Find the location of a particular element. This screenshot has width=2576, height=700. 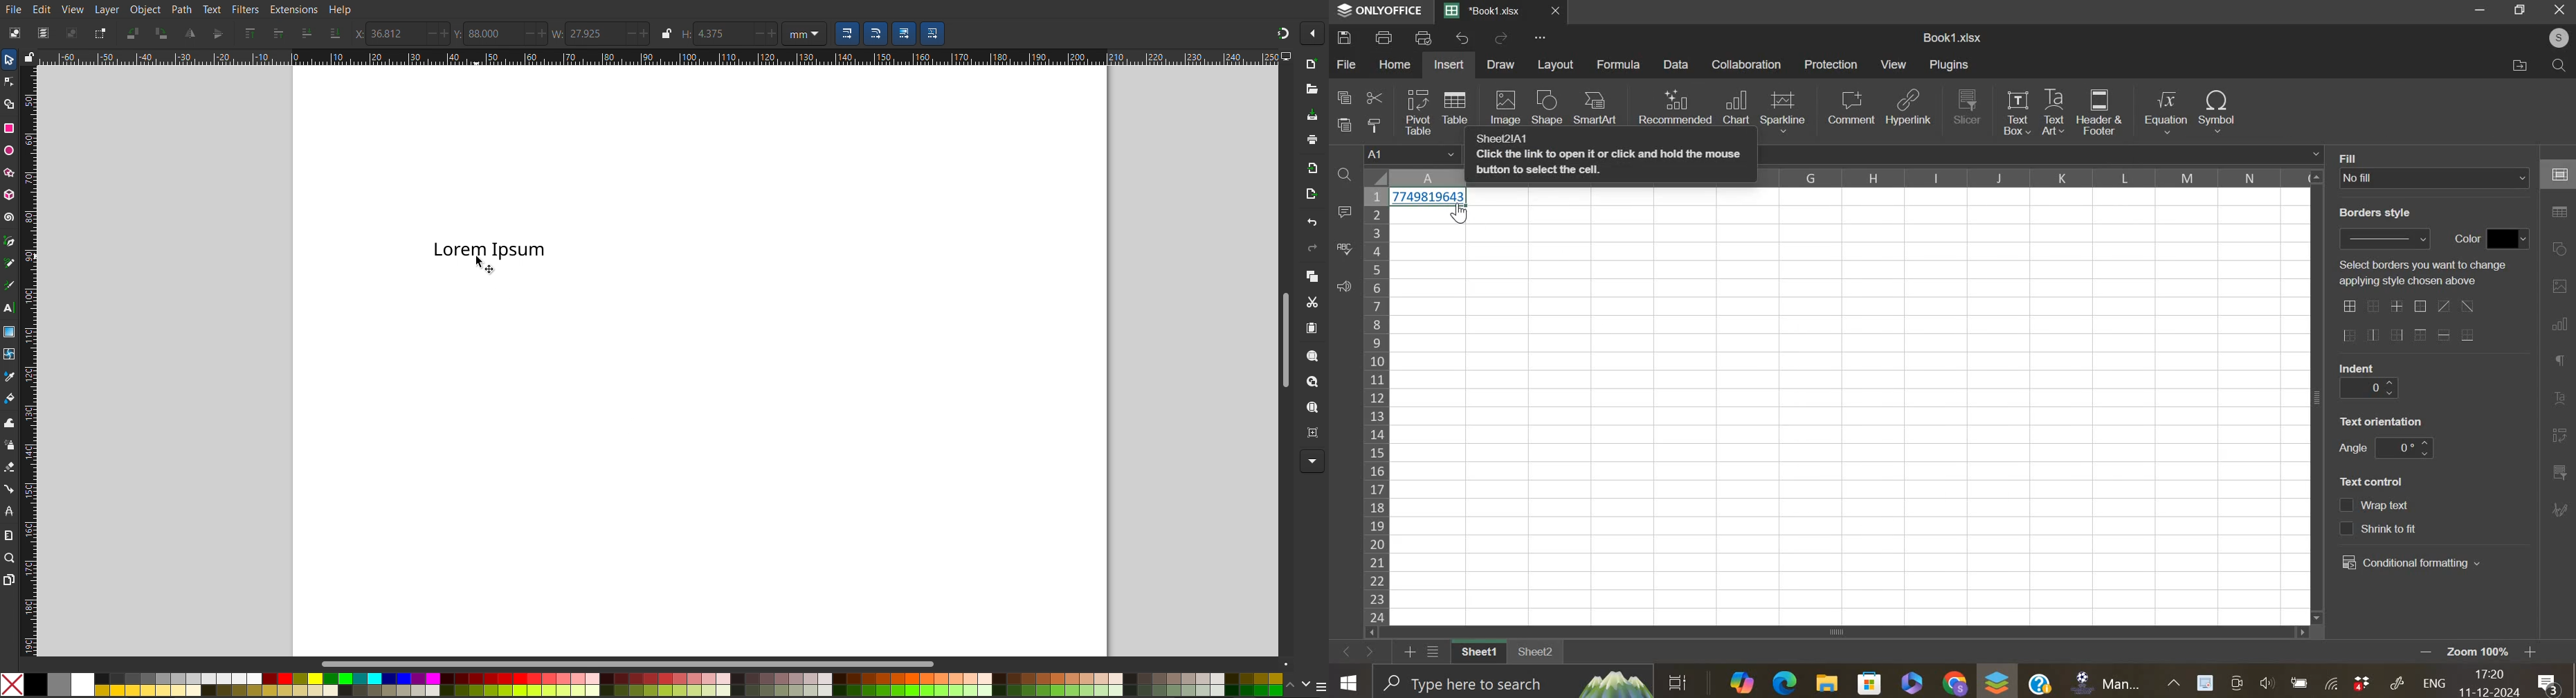

Star Polygon is located at coordinates (12, 170).